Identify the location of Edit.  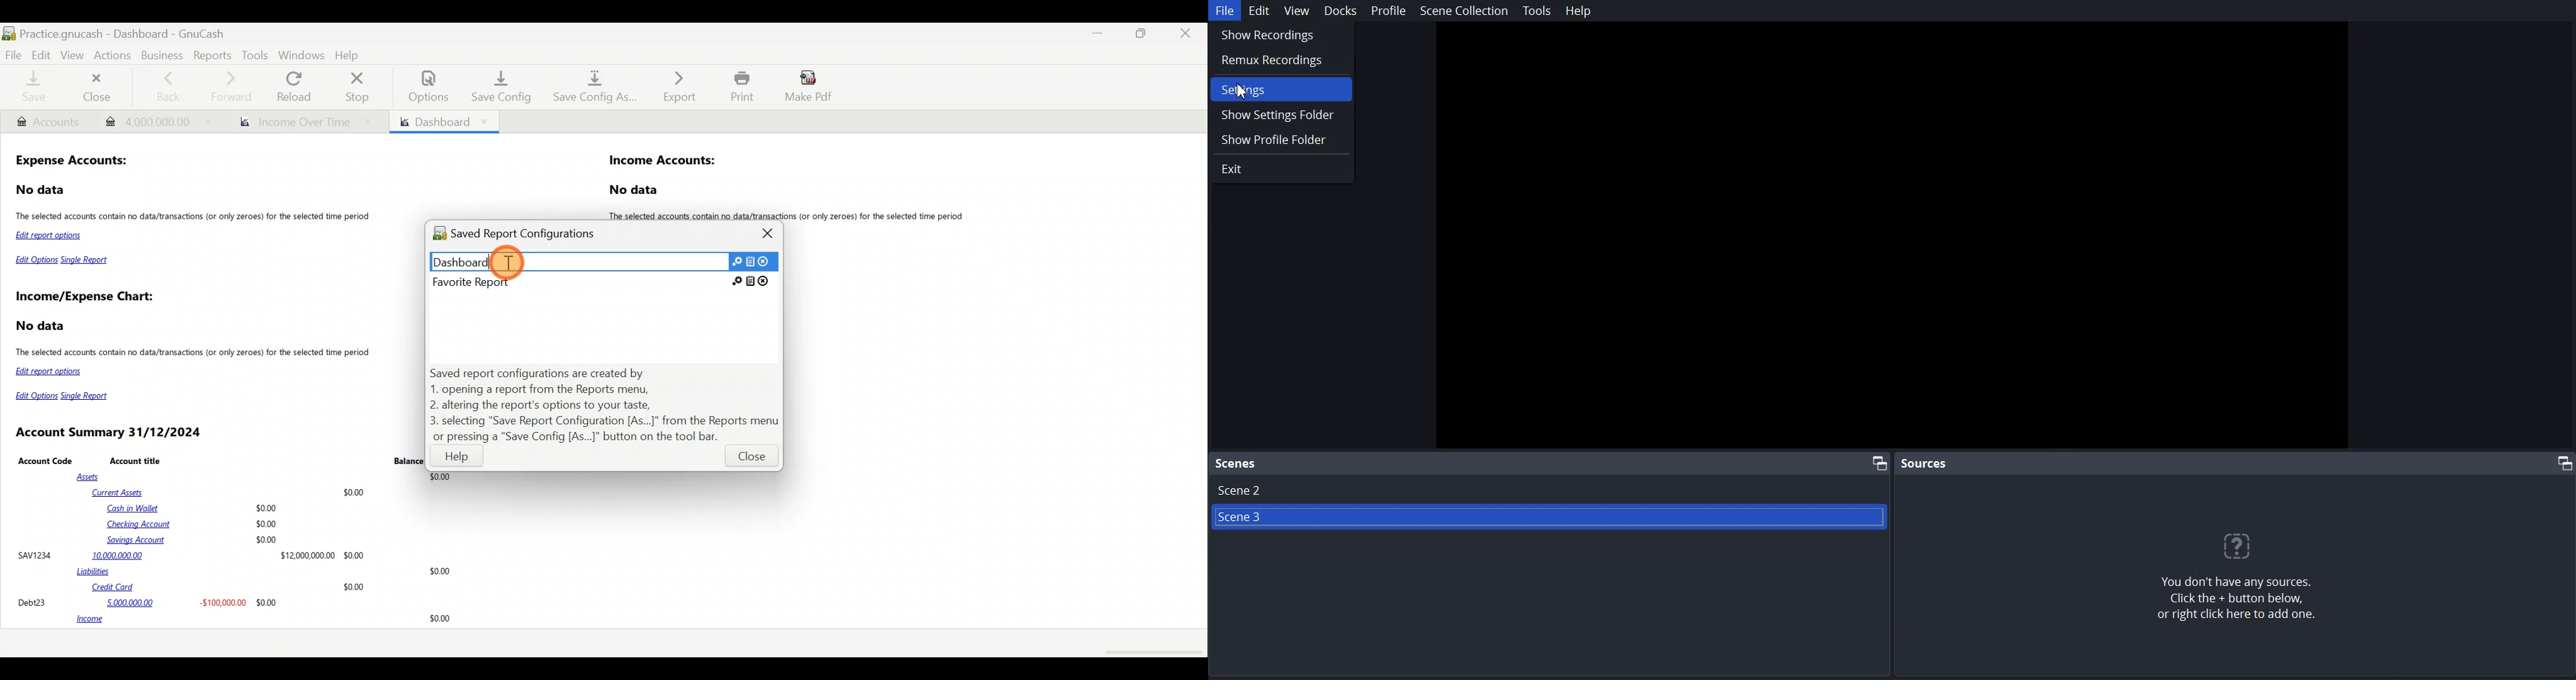
(41, 54).